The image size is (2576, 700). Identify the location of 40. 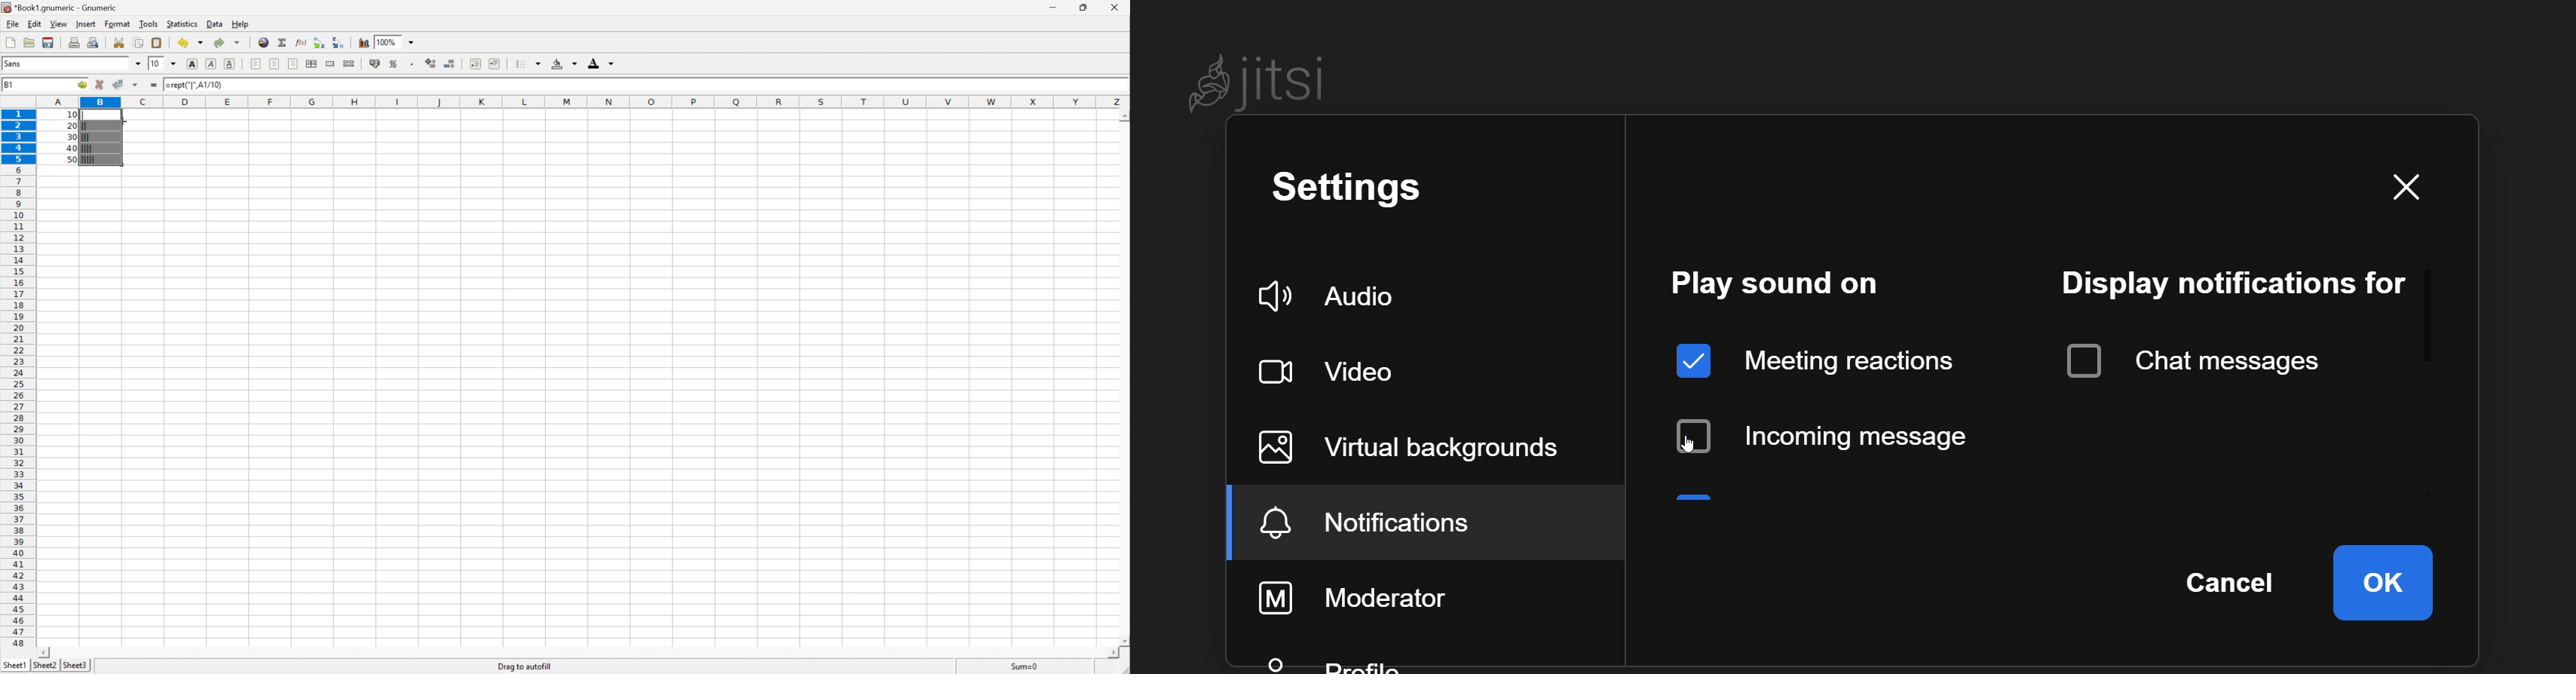
(72, 148).